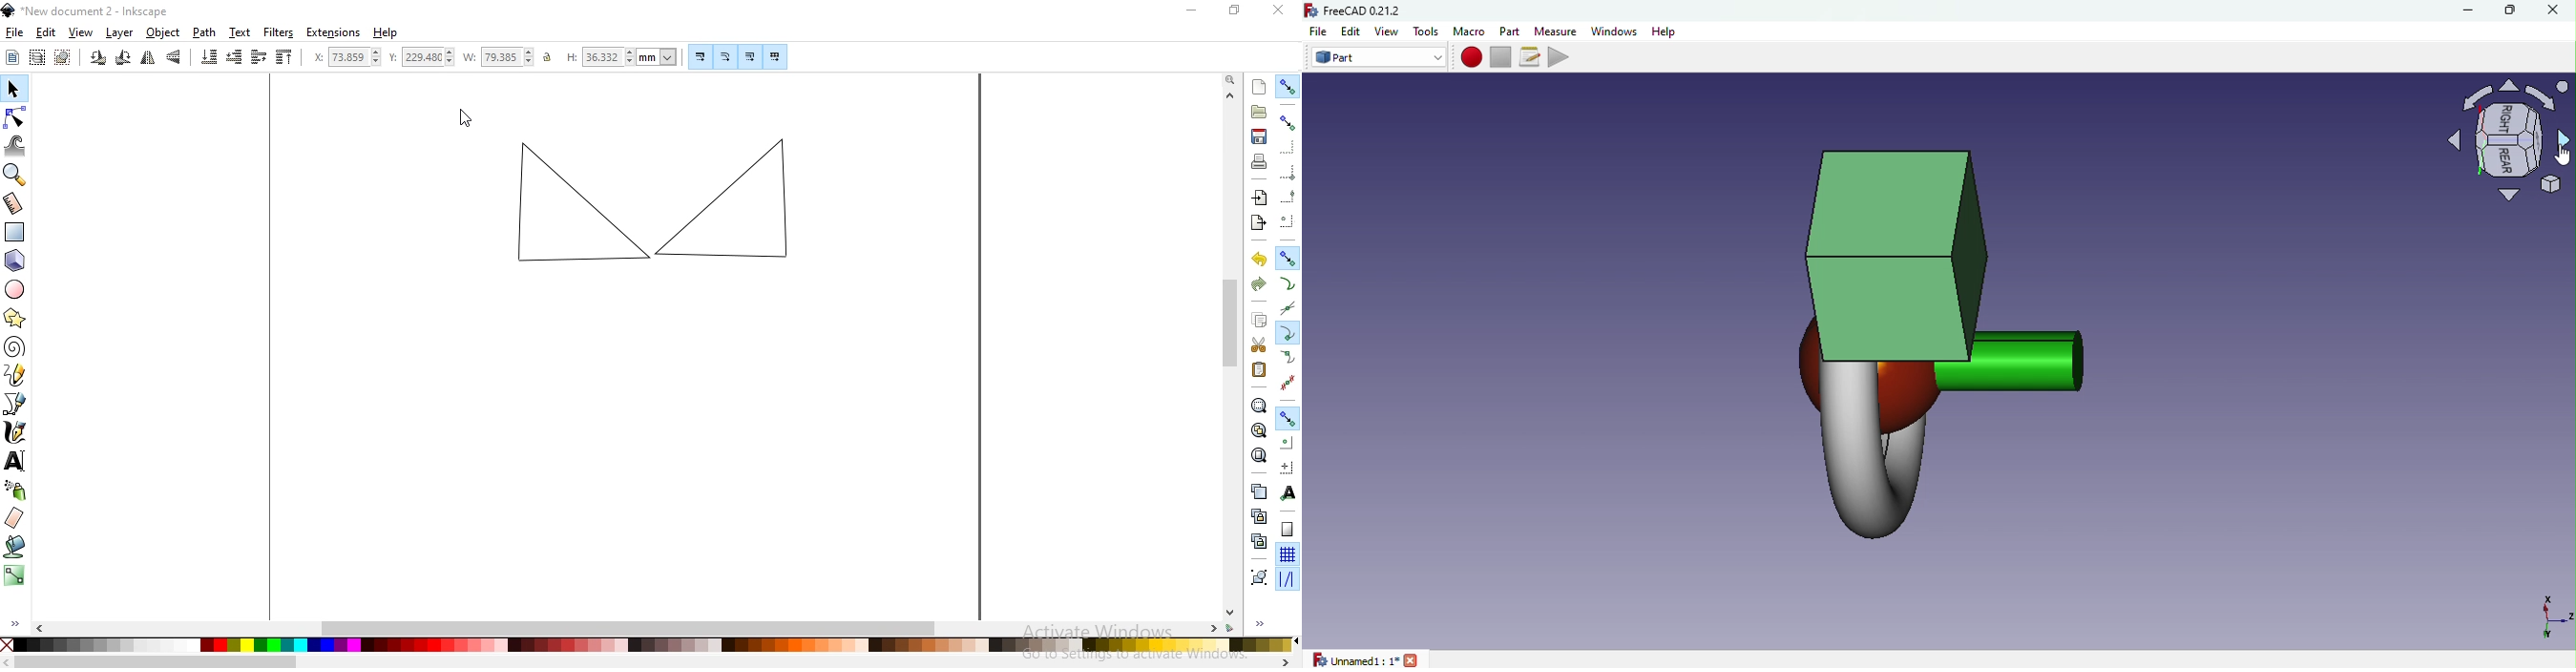  I want to click on width of selection, so click(502, 55).